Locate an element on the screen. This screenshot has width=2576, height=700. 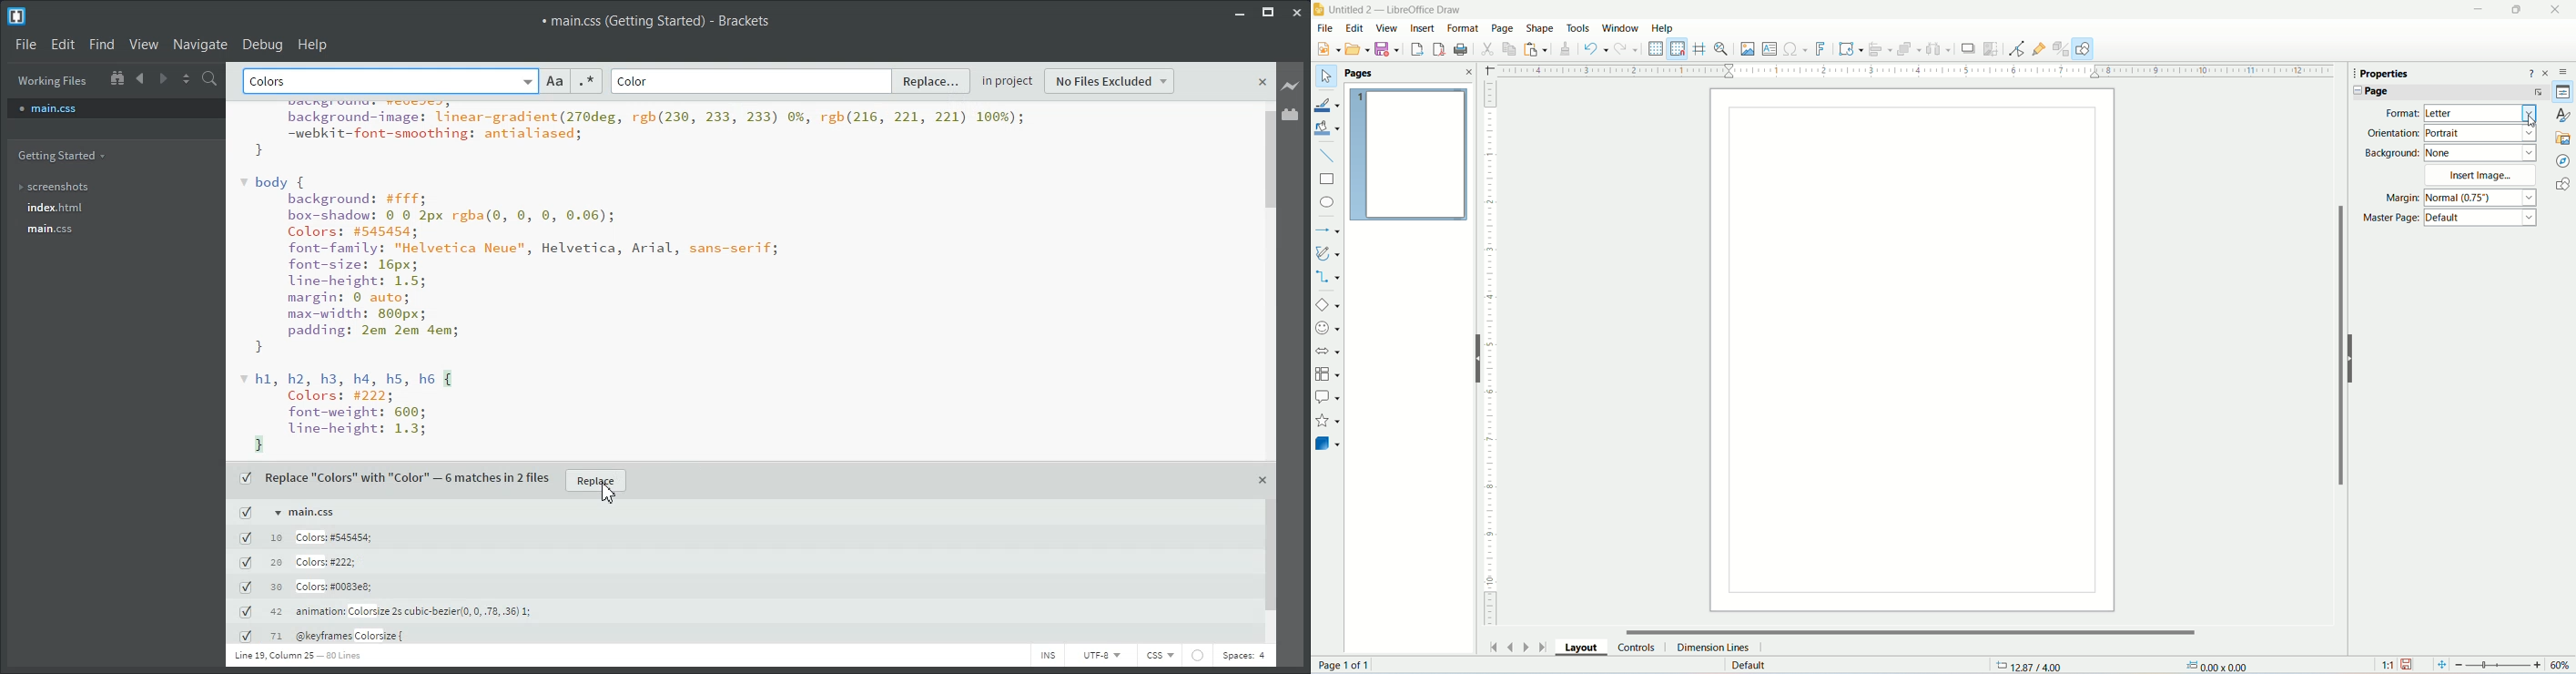
scaling factor is located at coordinates (2385, 665).